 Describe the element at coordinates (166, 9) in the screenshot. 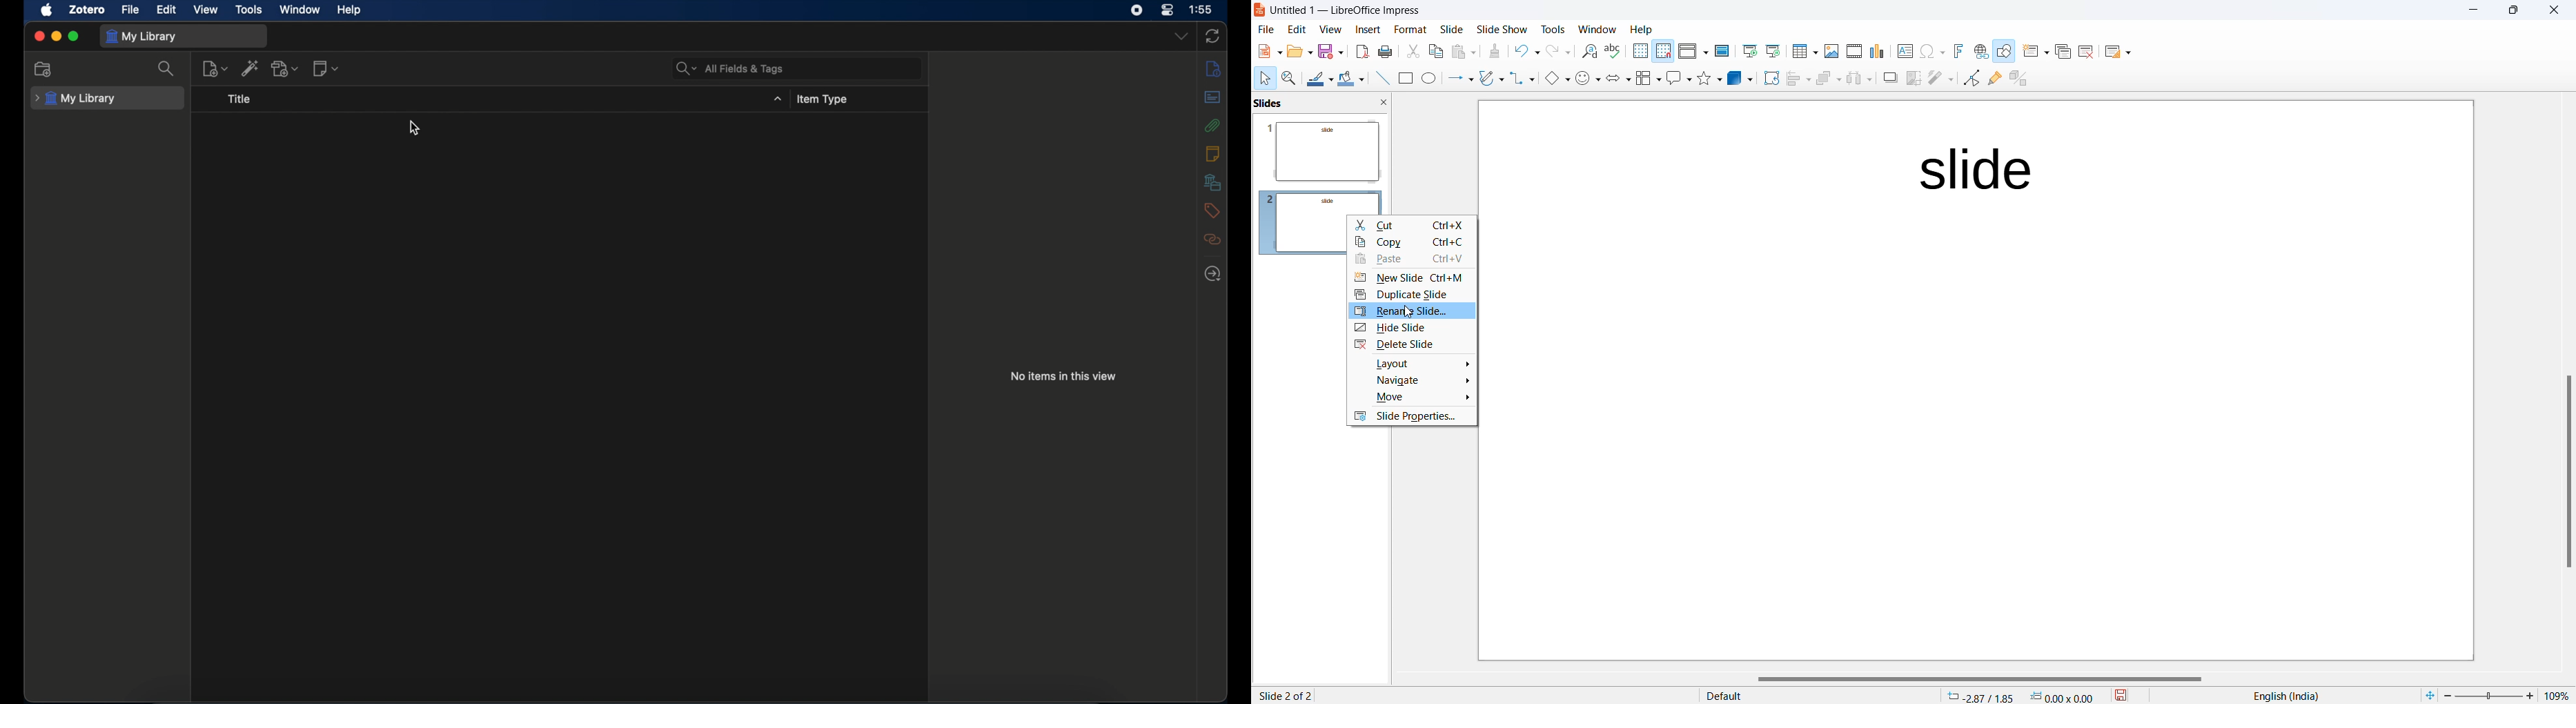

I see `edit` at that location.